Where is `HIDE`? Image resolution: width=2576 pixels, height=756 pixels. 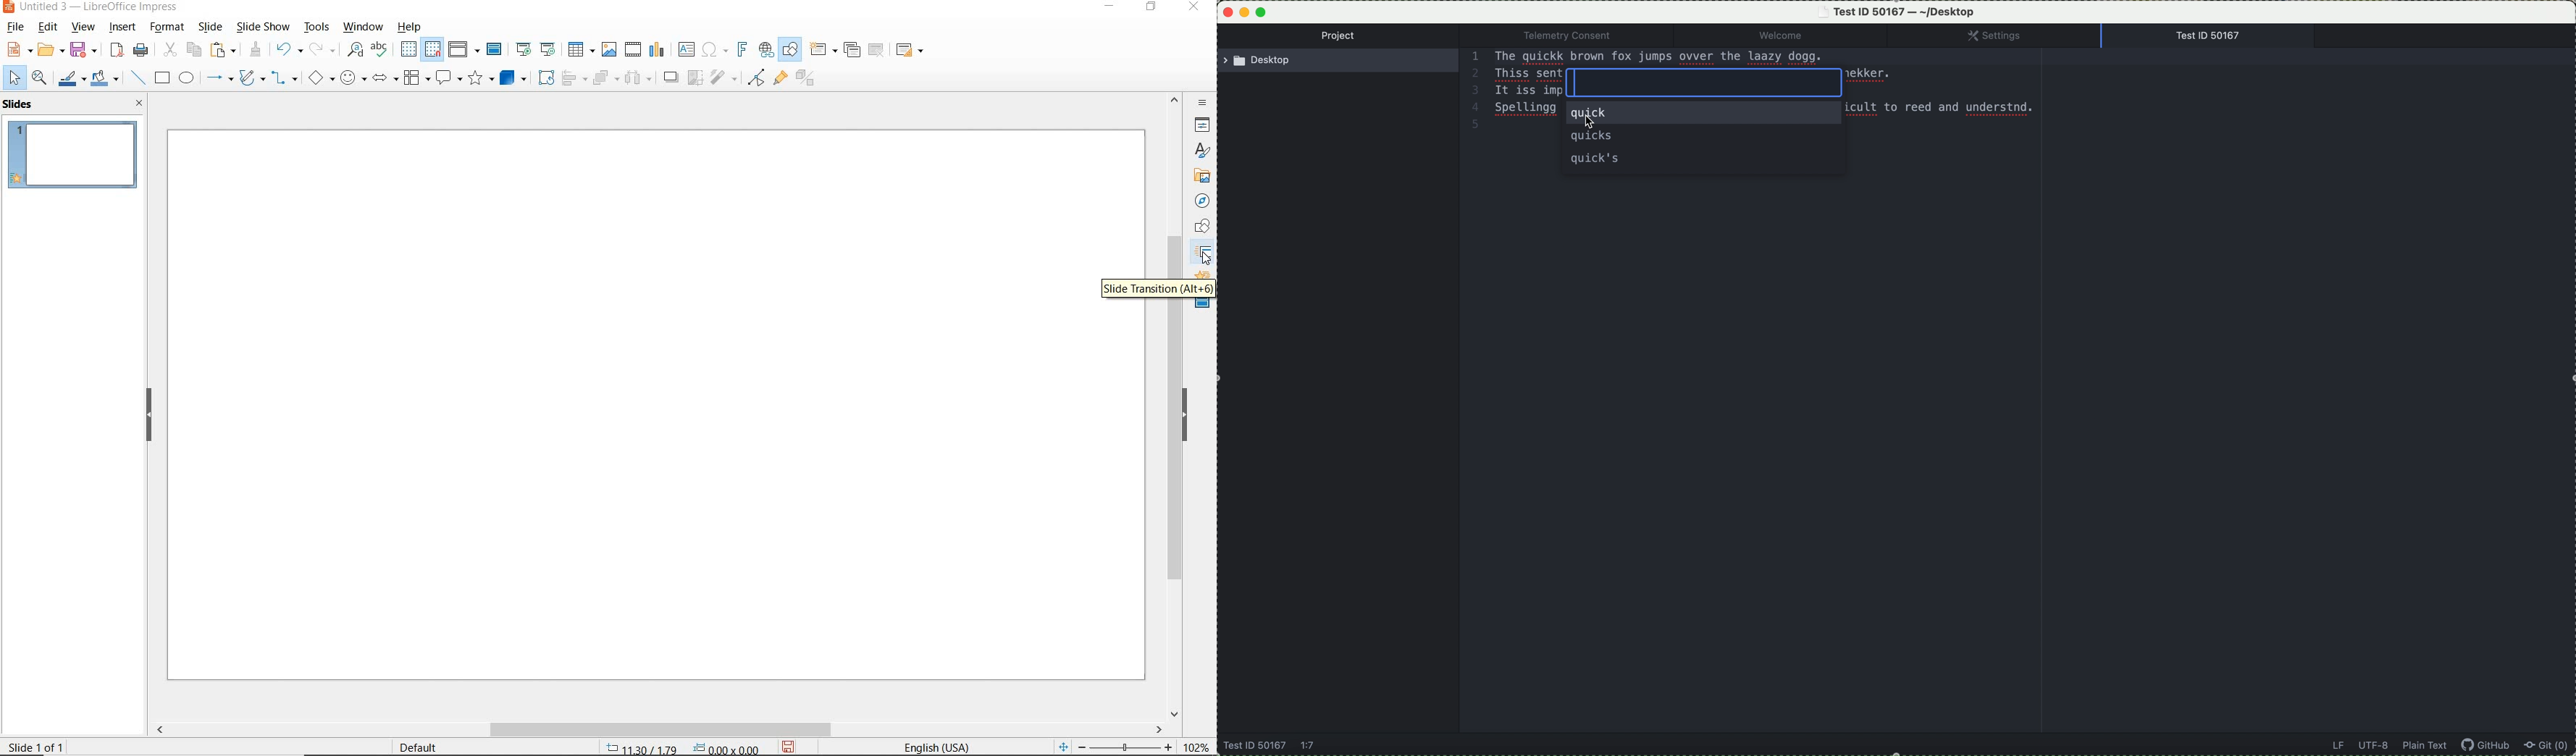 HIDE is located at coordinates (1185, 418).